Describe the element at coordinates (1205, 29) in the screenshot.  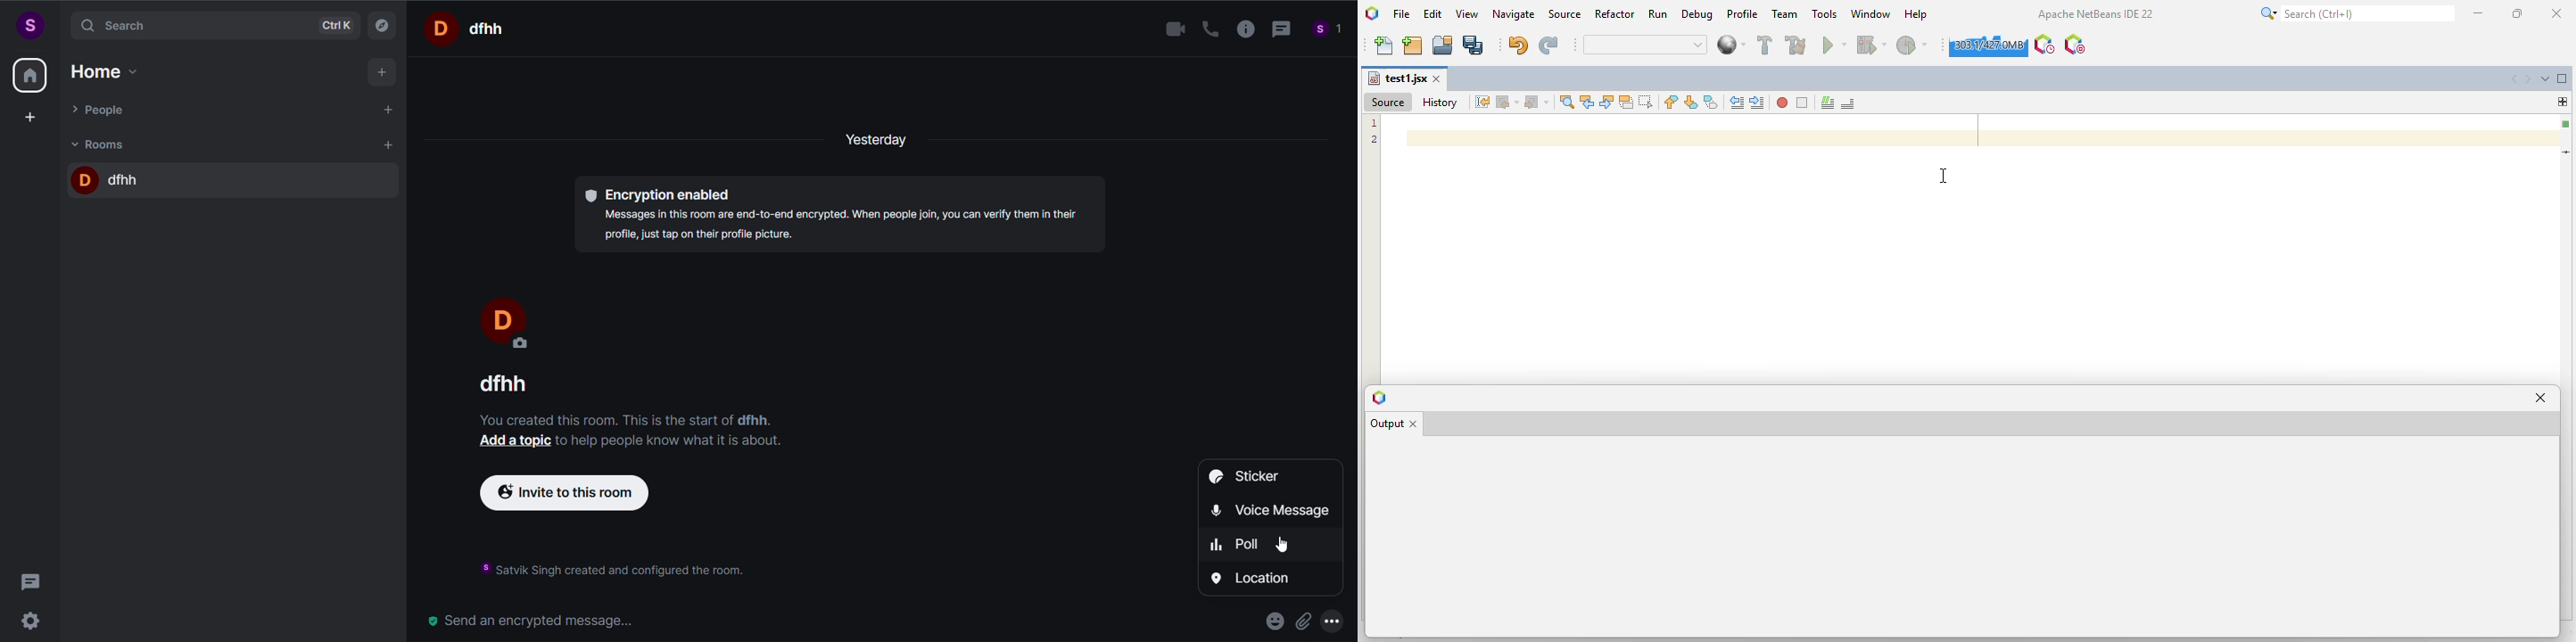
I see `call` at that location.